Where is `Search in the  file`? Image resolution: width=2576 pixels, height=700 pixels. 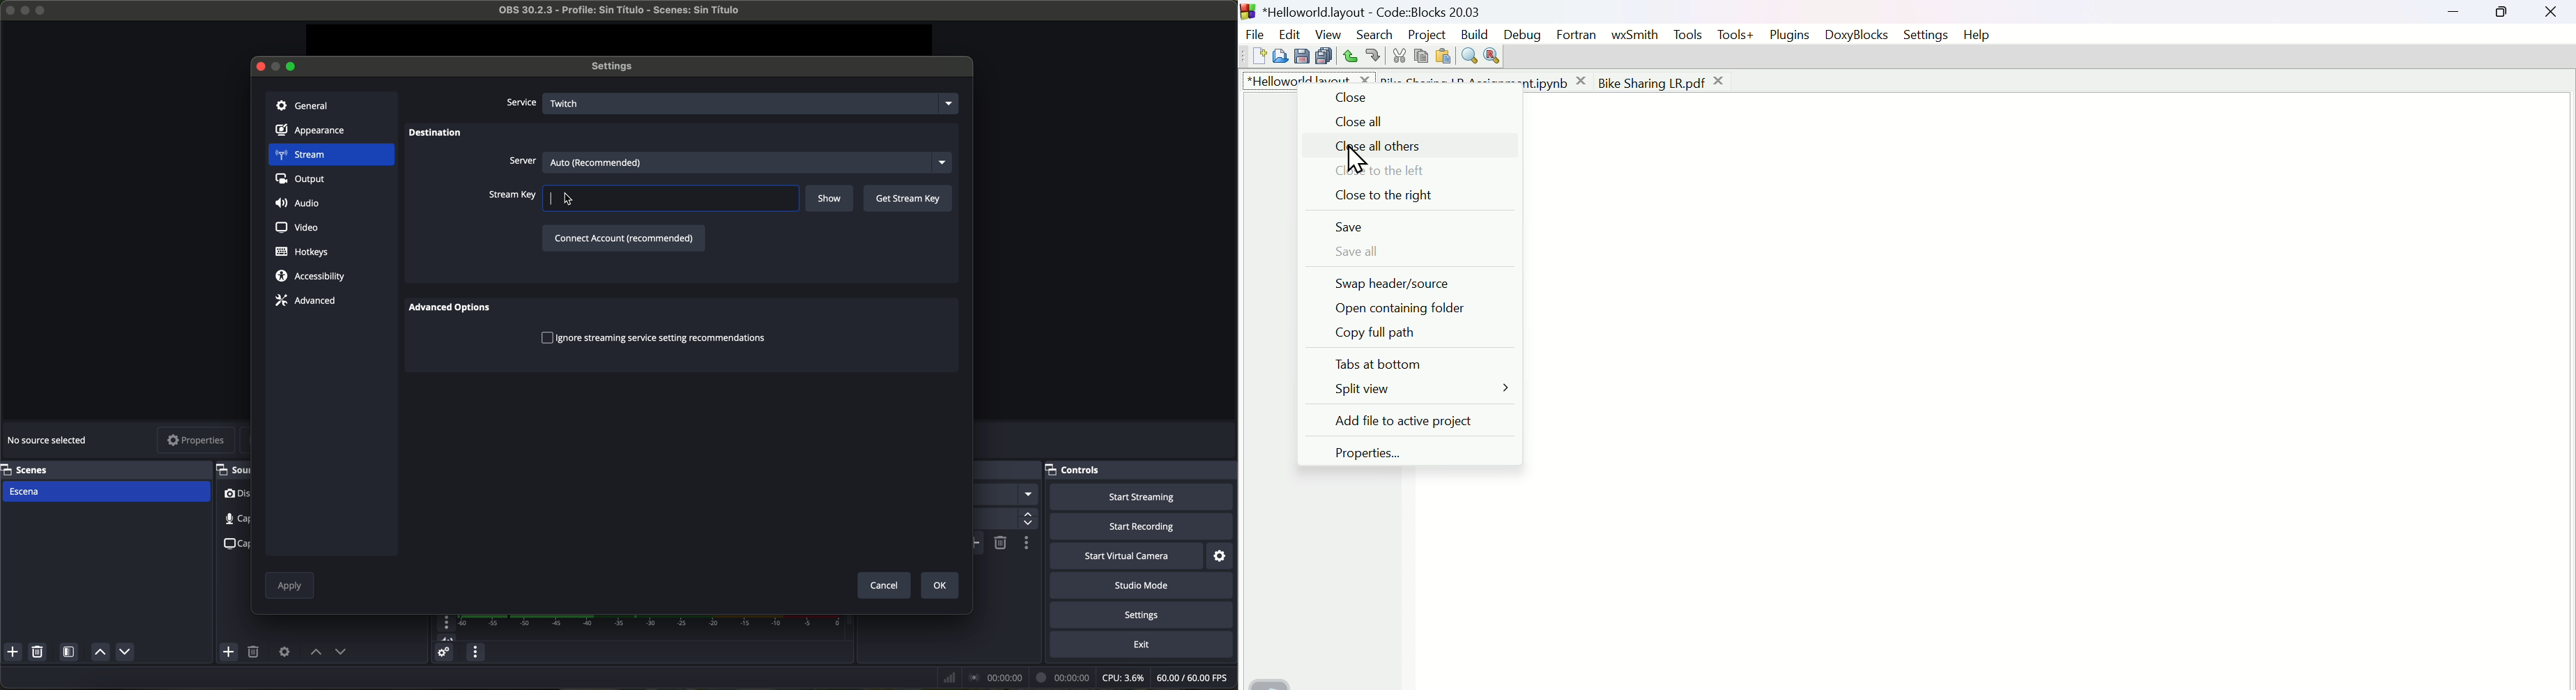
Search in the  file is located at coordinates (1279, 54).